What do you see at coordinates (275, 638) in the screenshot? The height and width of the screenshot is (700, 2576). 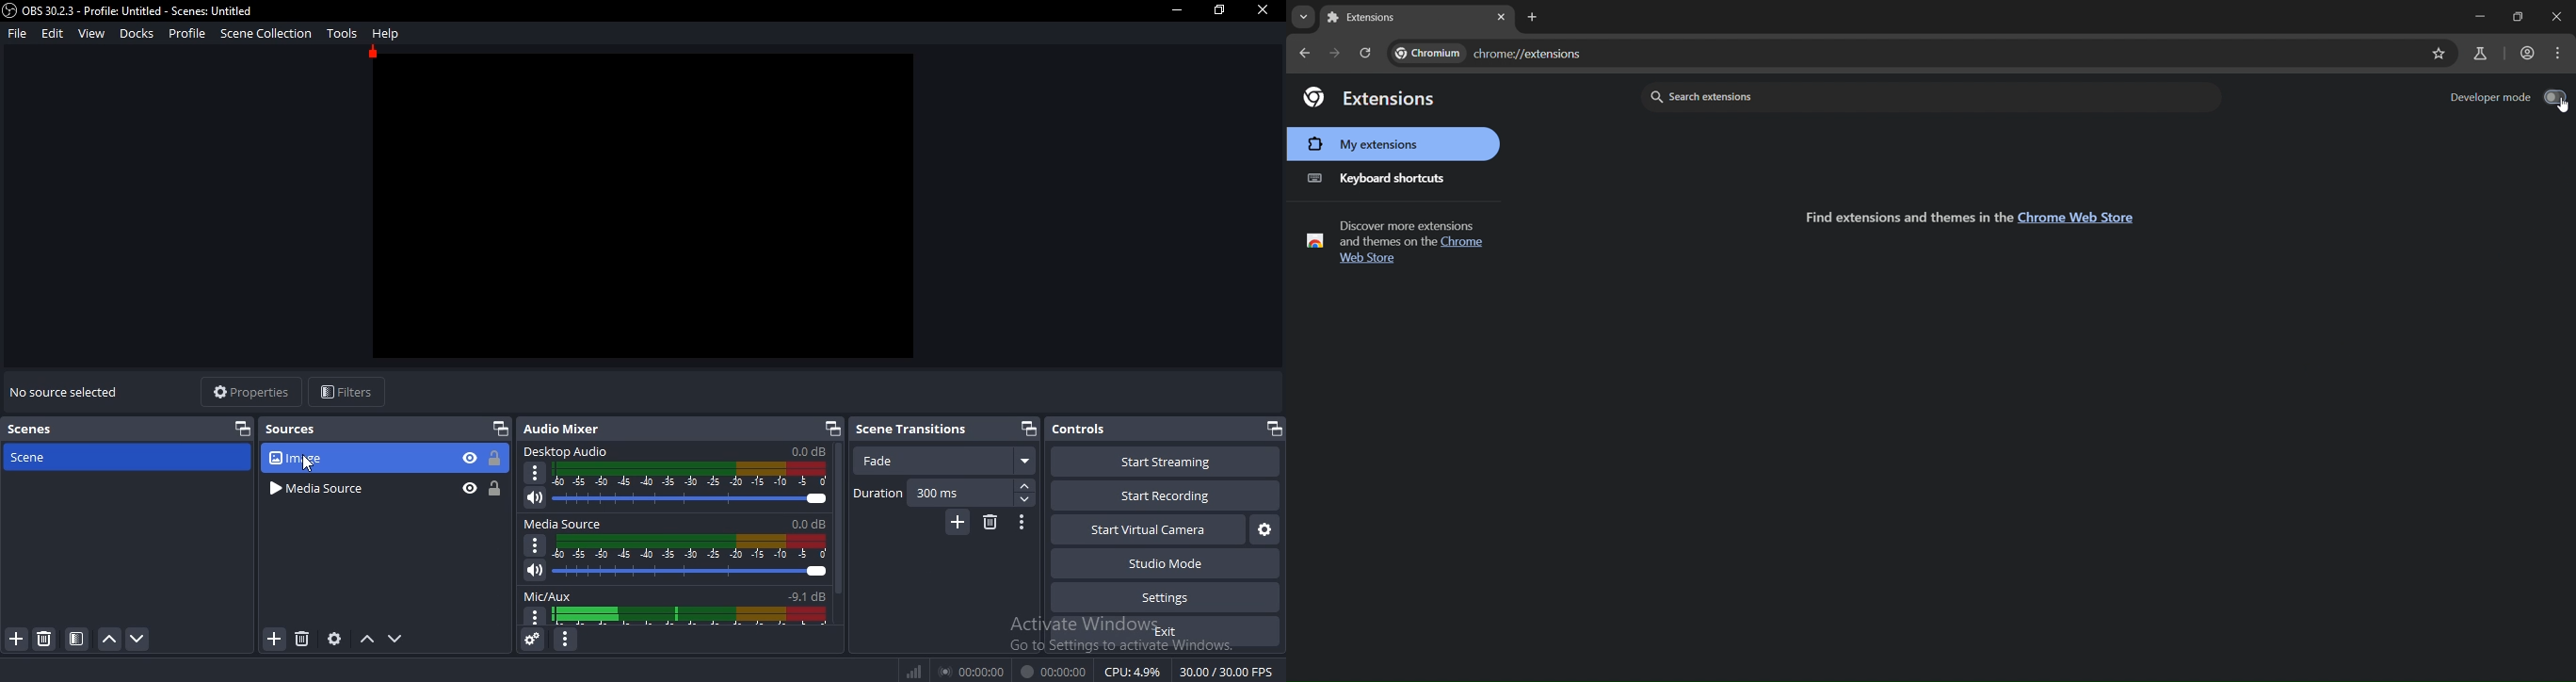 I see `add source` at bounding box center [275, 638].